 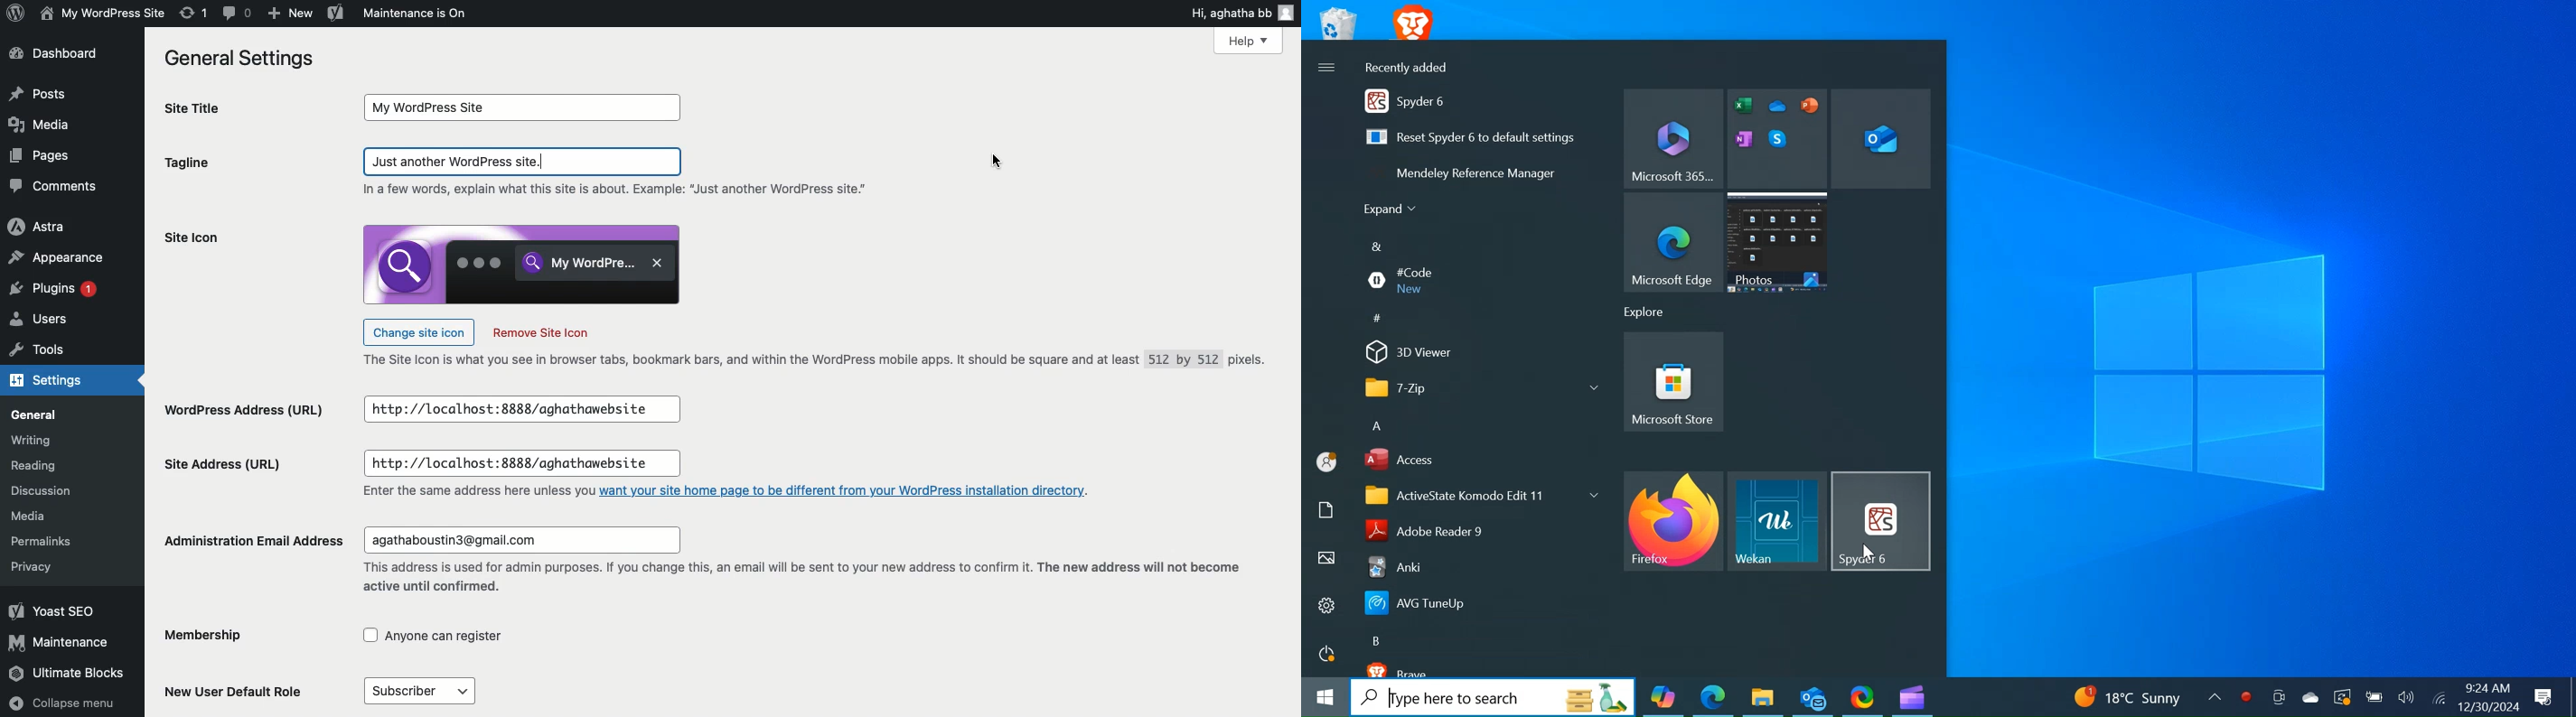 What do you see at coordinates (187, 165) in the screenshot?
I see `tagline` at bounding box center [187, 165].